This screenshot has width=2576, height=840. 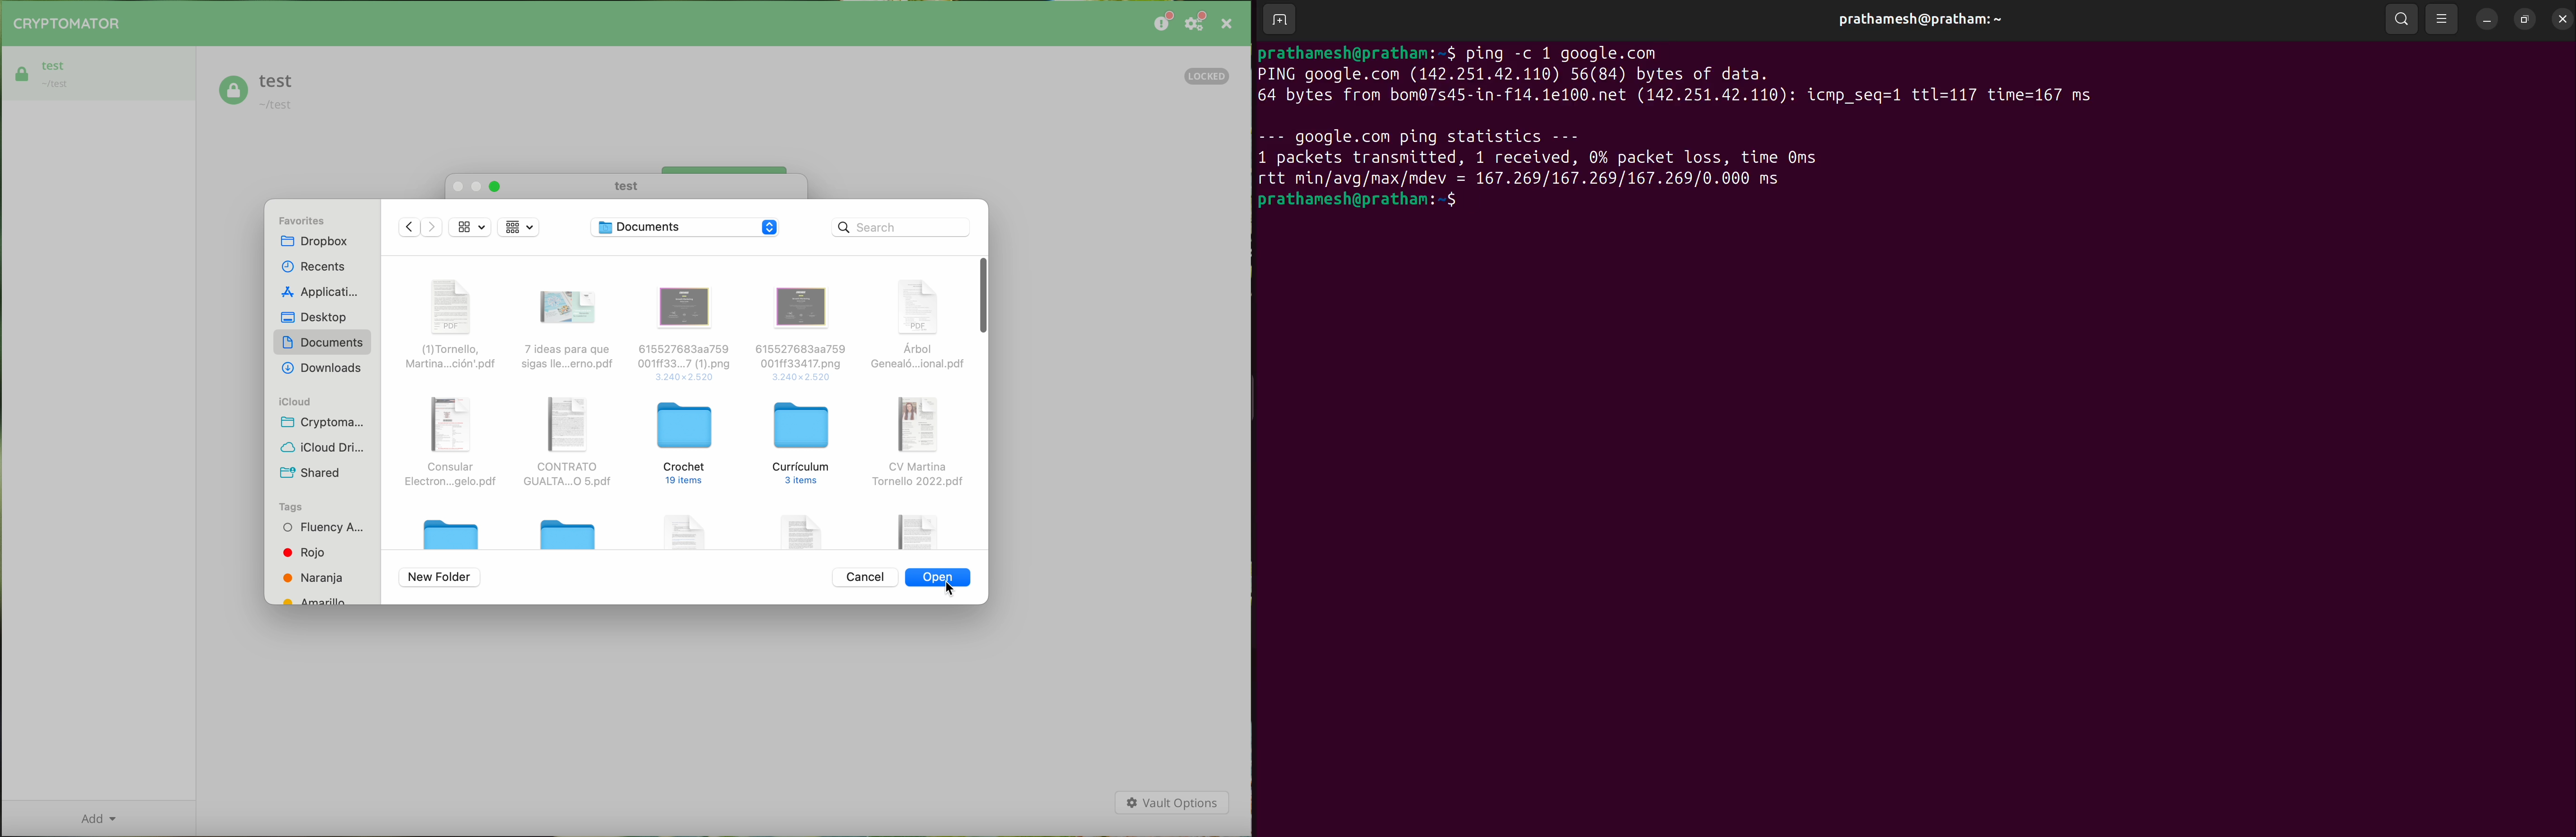 What do you see at coordinates (1569, 51) in the screenshot?
I see `ping -c 1 google.com` at bounding box center [1569, 51].